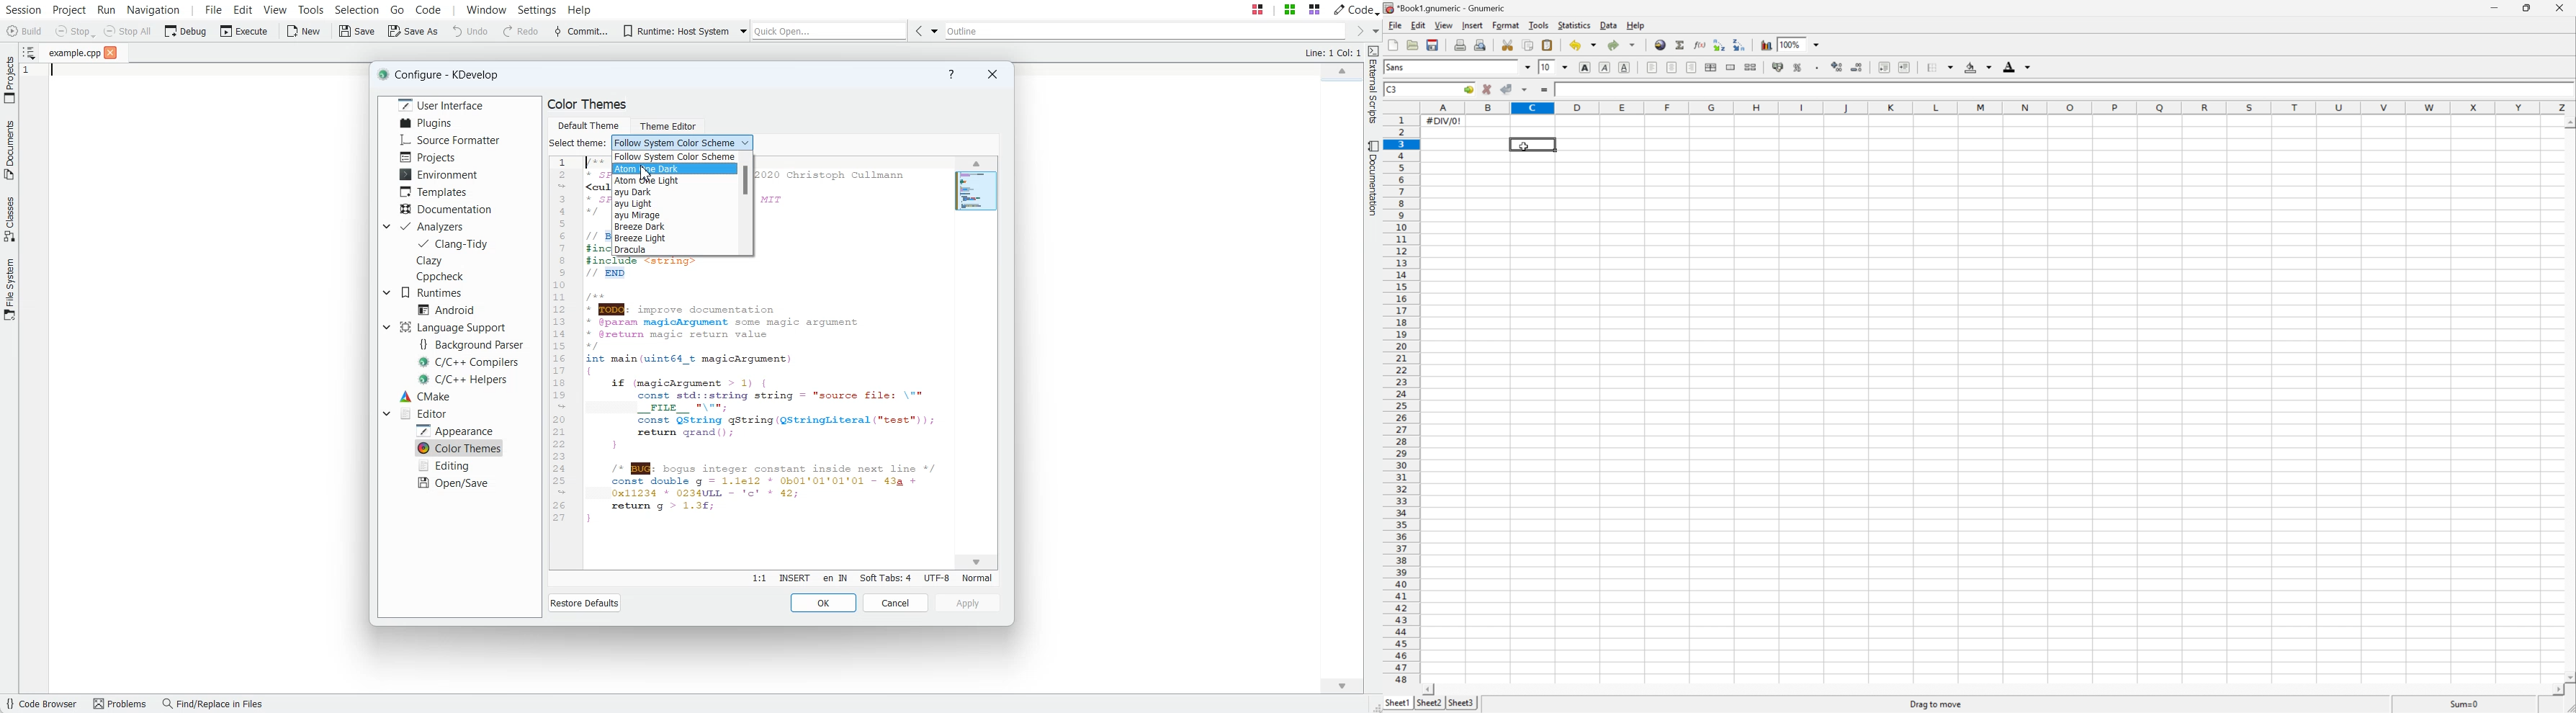 The height and width of the screenshot is (728, 2576). What do you see at coordinates (1698, 45) in the screenshot?
I see `Edit a function in current cell ` at bounding box center [1698, 45].